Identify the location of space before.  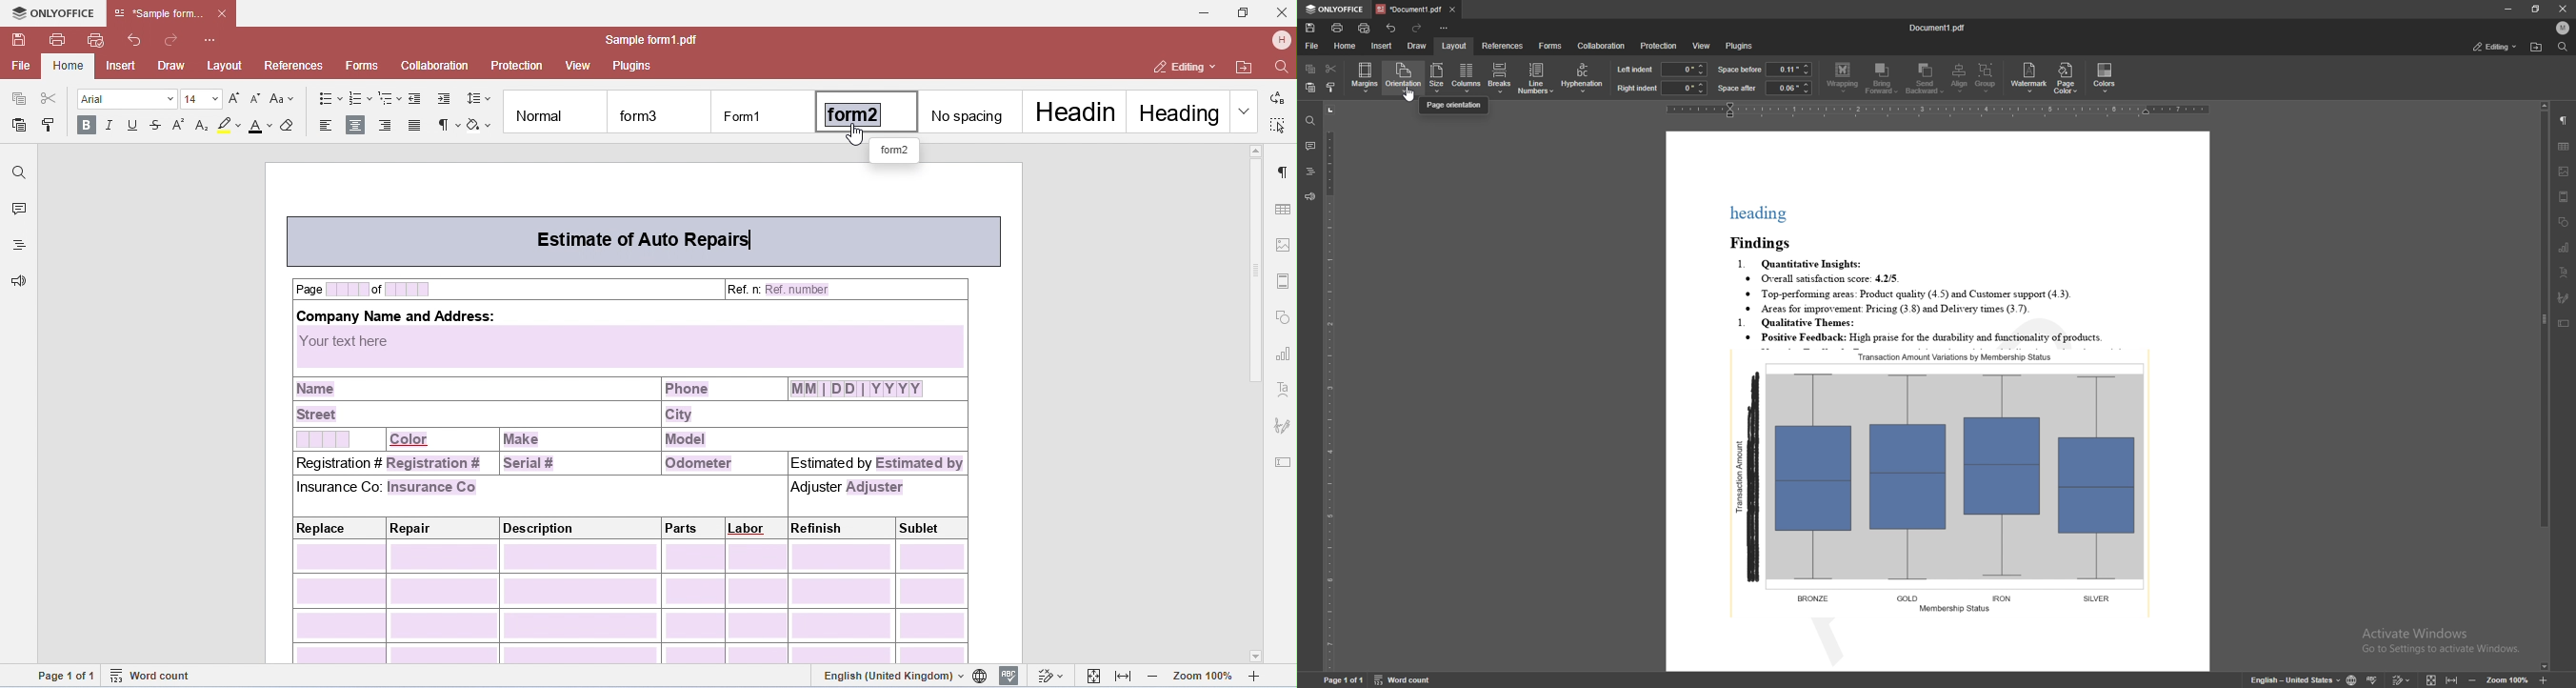
(1739, 69).